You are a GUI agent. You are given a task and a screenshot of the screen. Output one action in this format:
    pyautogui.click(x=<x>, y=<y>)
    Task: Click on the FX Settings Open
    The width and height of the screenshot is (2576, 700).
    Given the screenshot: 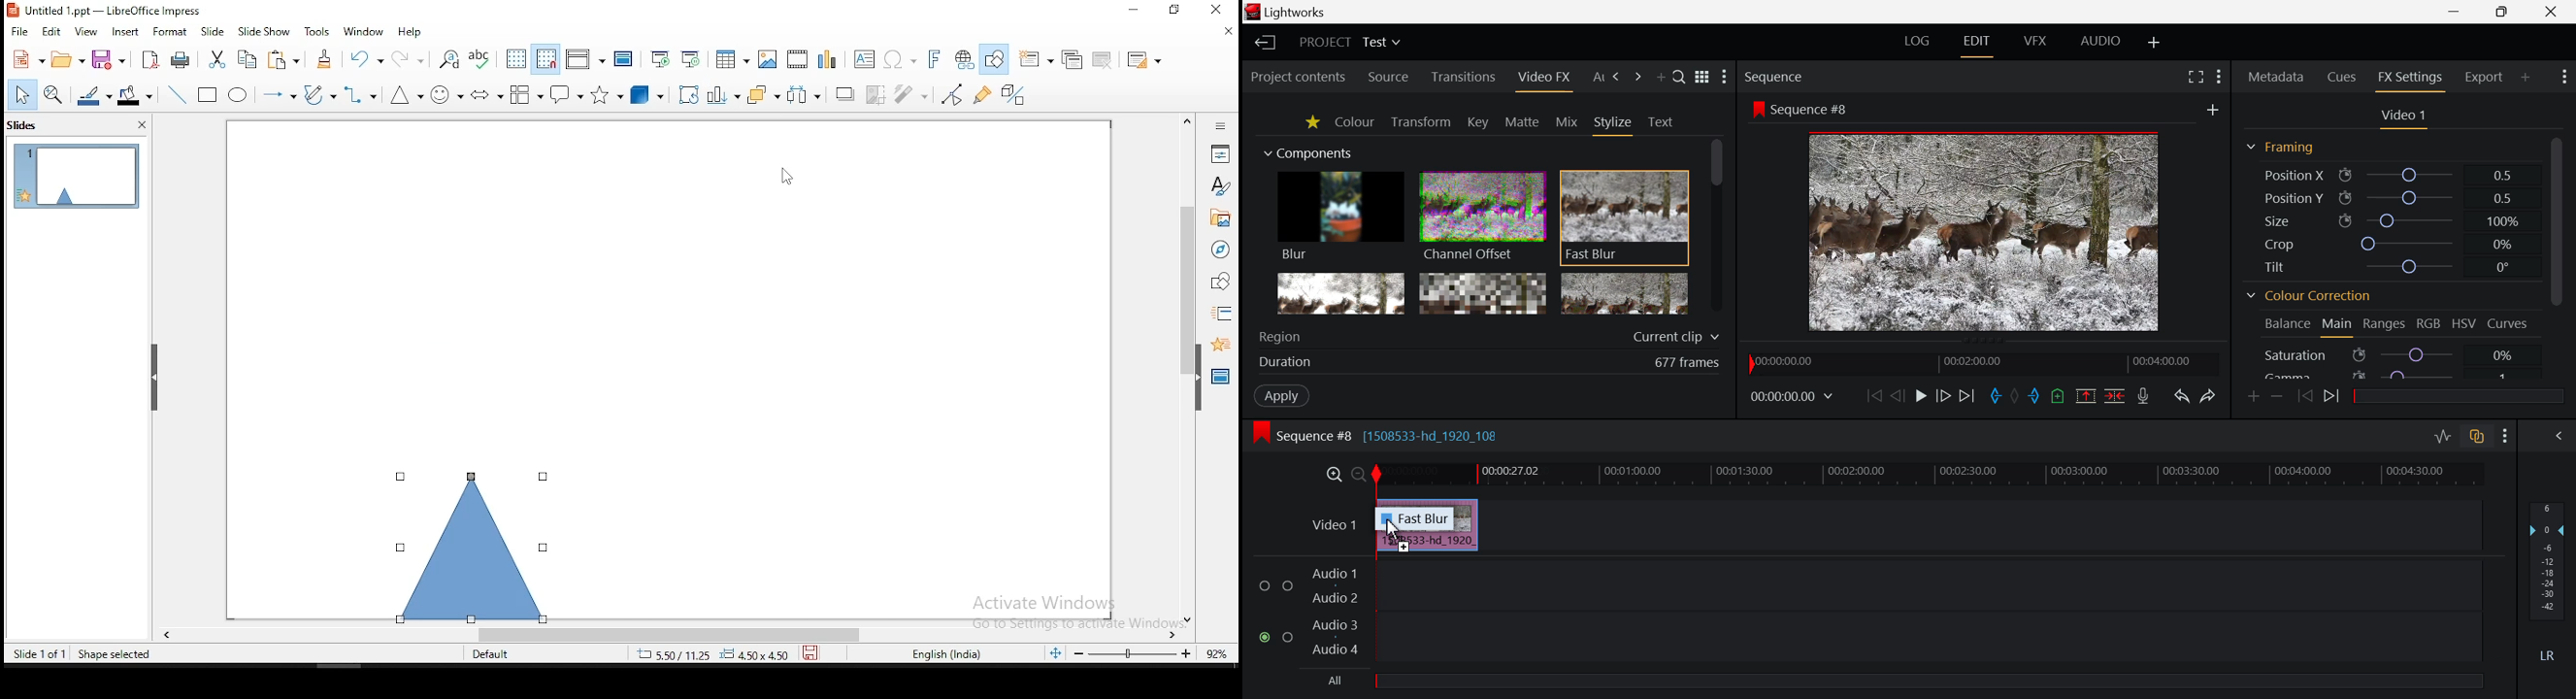 What is the action you would take?
    pyautogui.click(x=2410, y=80)
    